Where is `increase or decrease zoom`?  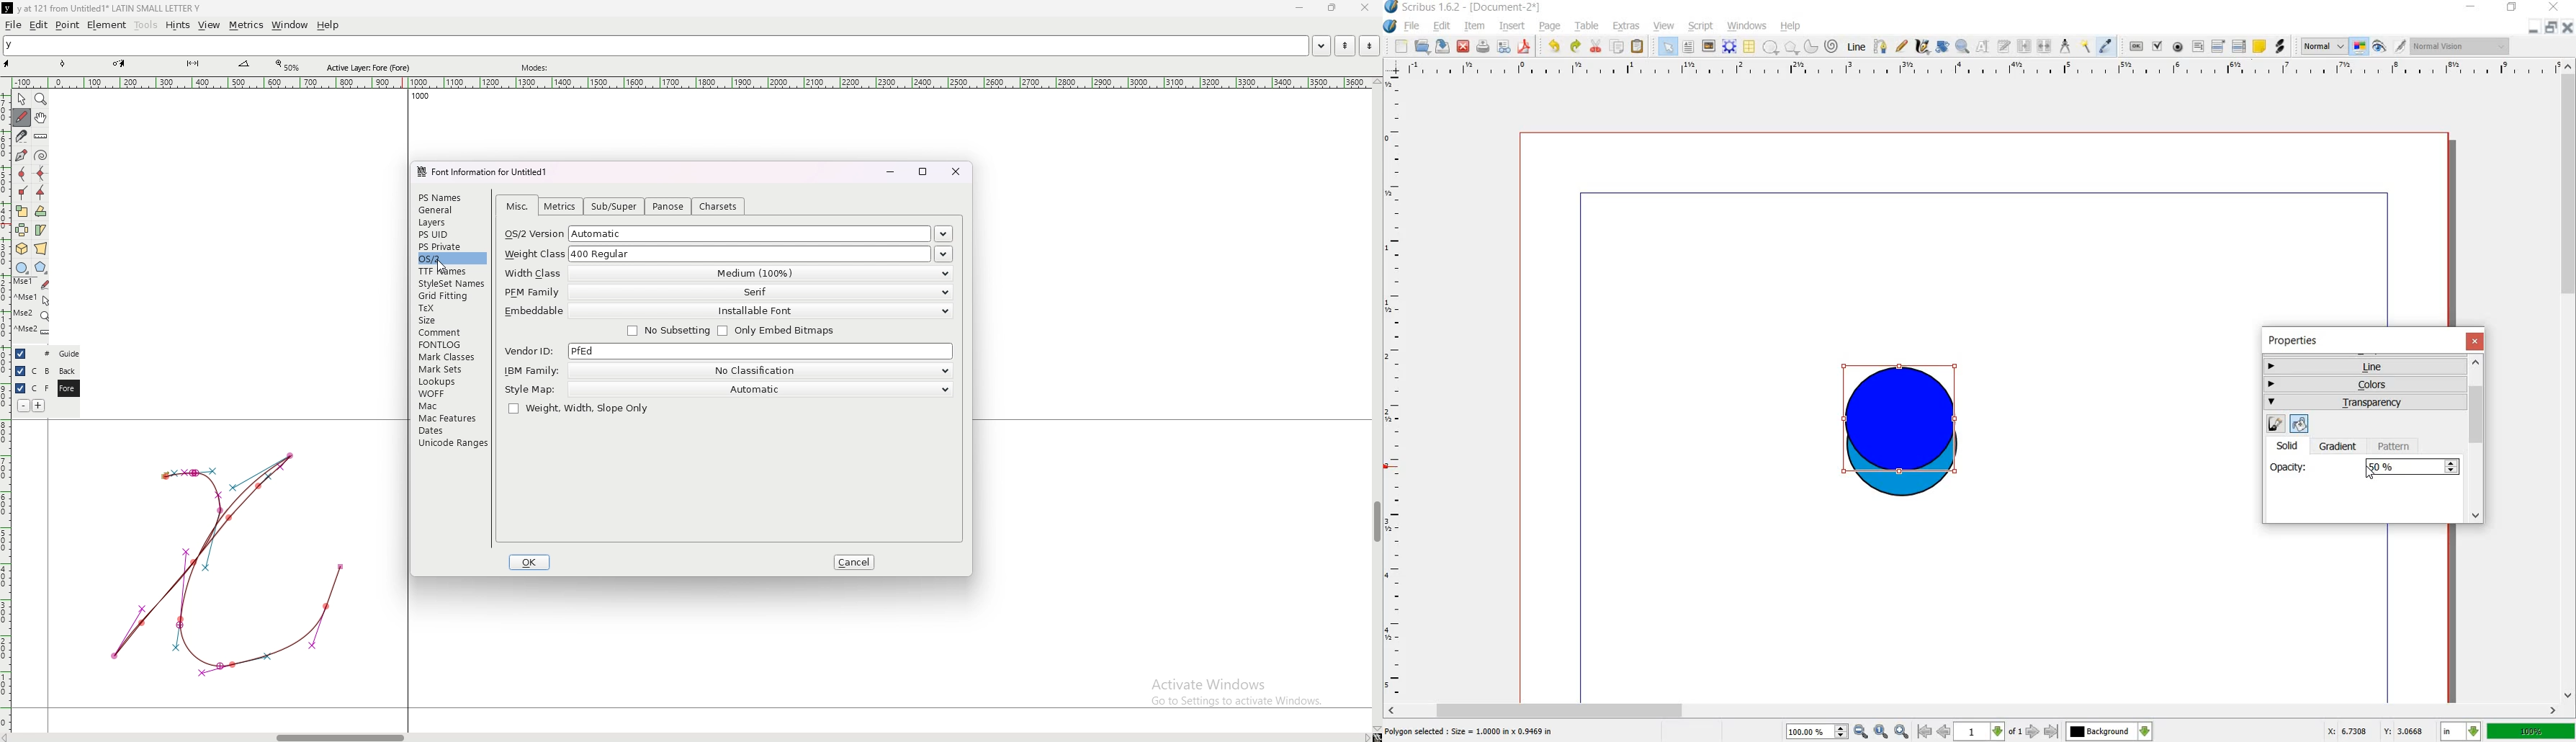
increase or decrease zoom is located at coordinates (1840, 731).